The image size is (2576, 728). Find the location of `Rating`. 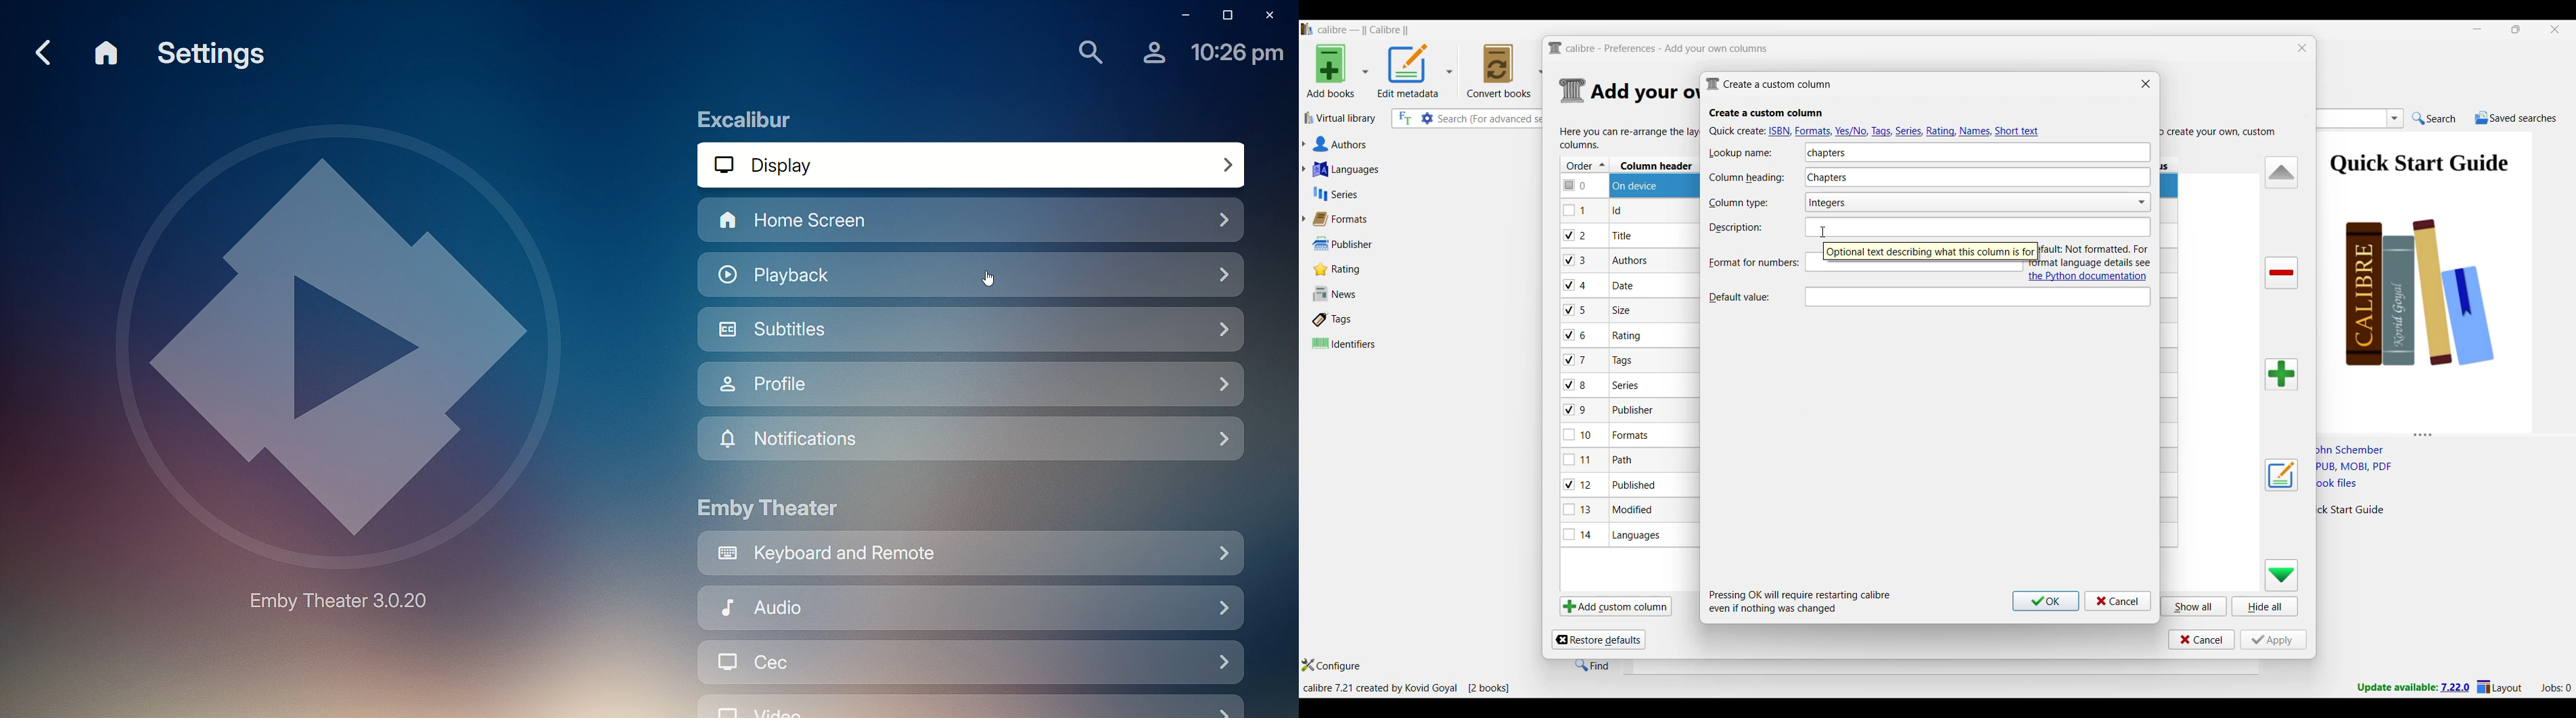

Rating is located at coordinates (1344, 269).